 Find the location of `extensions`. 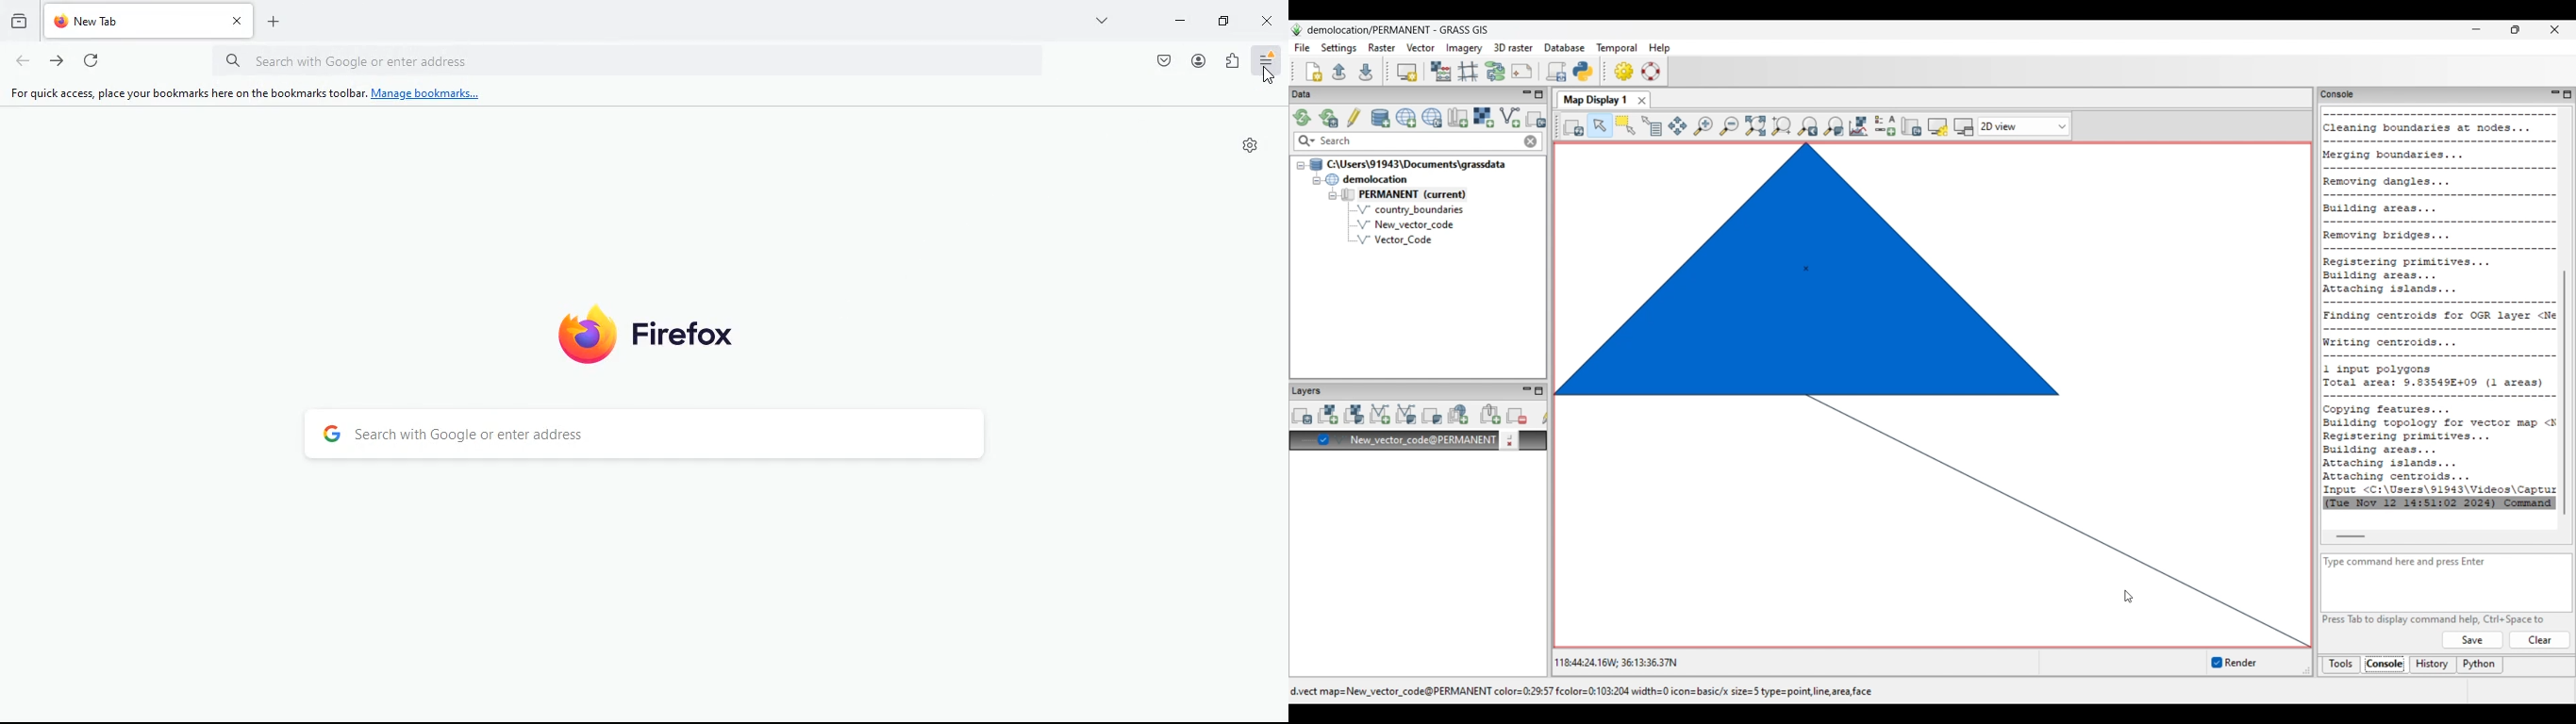

extensions is located at coordinates (1233, 61).